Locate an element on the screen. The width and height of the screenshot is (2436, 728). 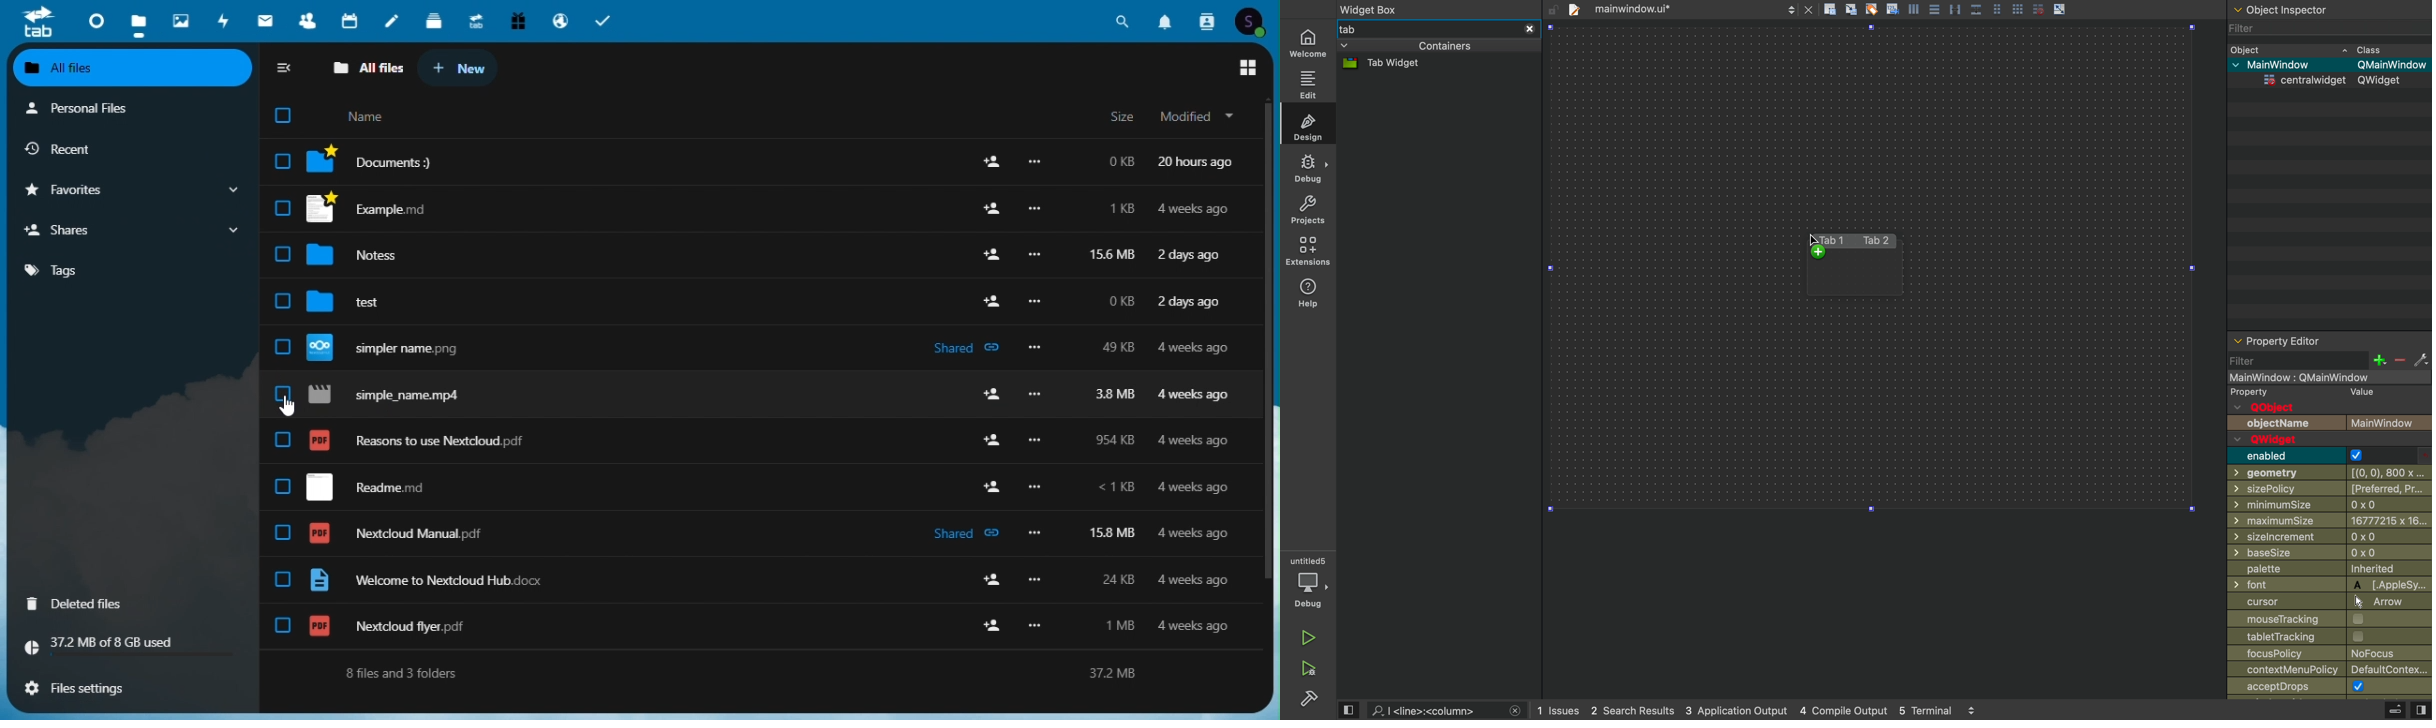
minimum size is located at coordinates (2329, 522).